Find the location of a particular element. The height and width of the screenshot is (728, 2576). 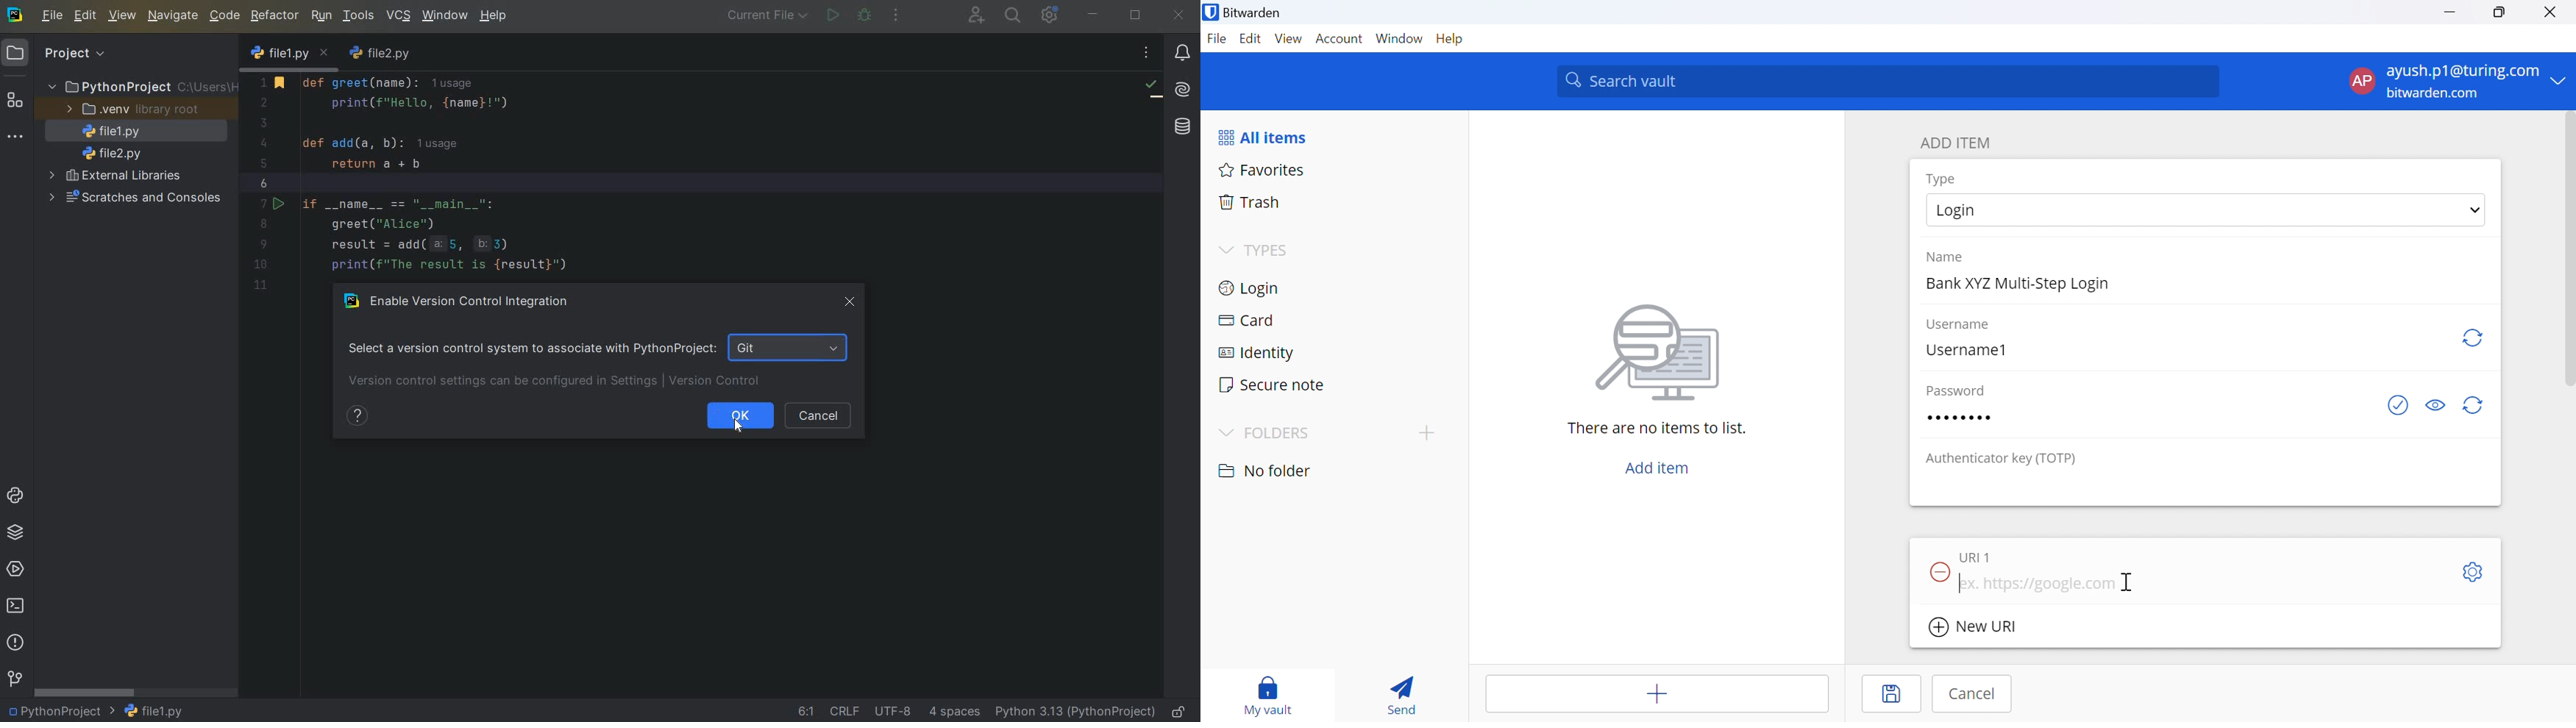

Check if password has been exposed is located at coordinates (2398, 408).